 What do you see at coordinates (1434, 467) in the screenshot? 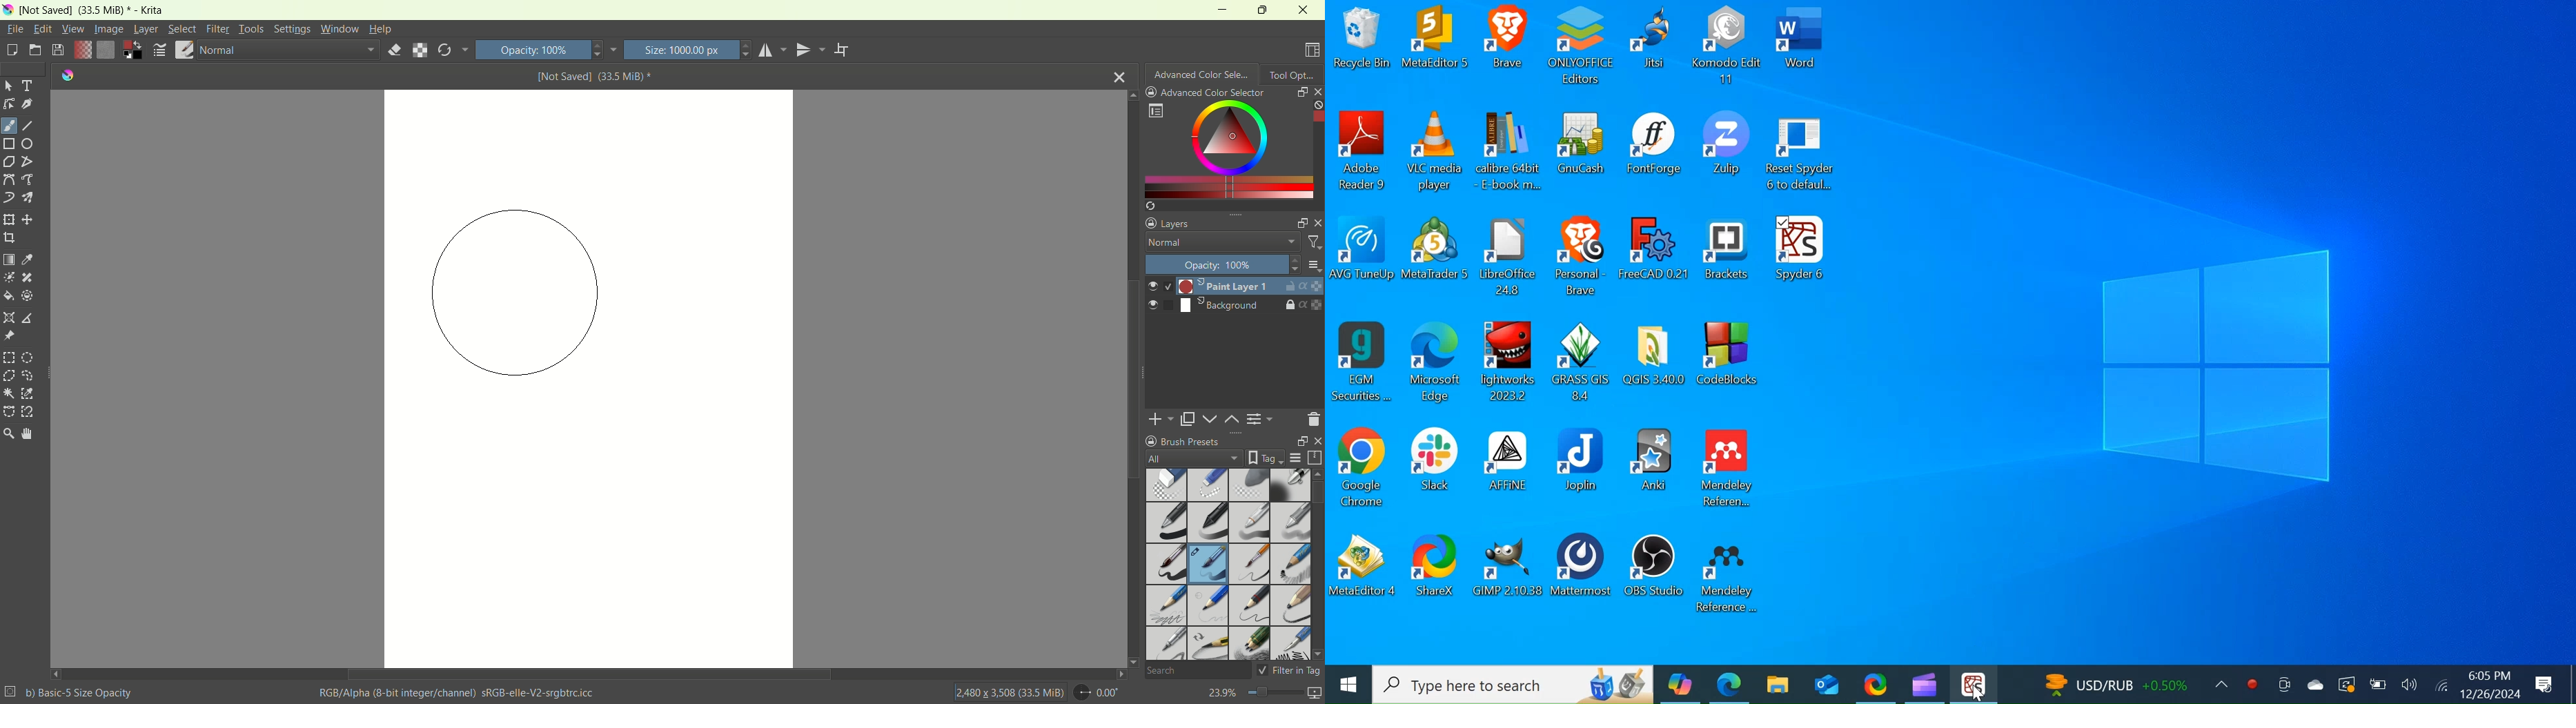
I see `slack Desktop Icon` at bounding box center [1434, 467].